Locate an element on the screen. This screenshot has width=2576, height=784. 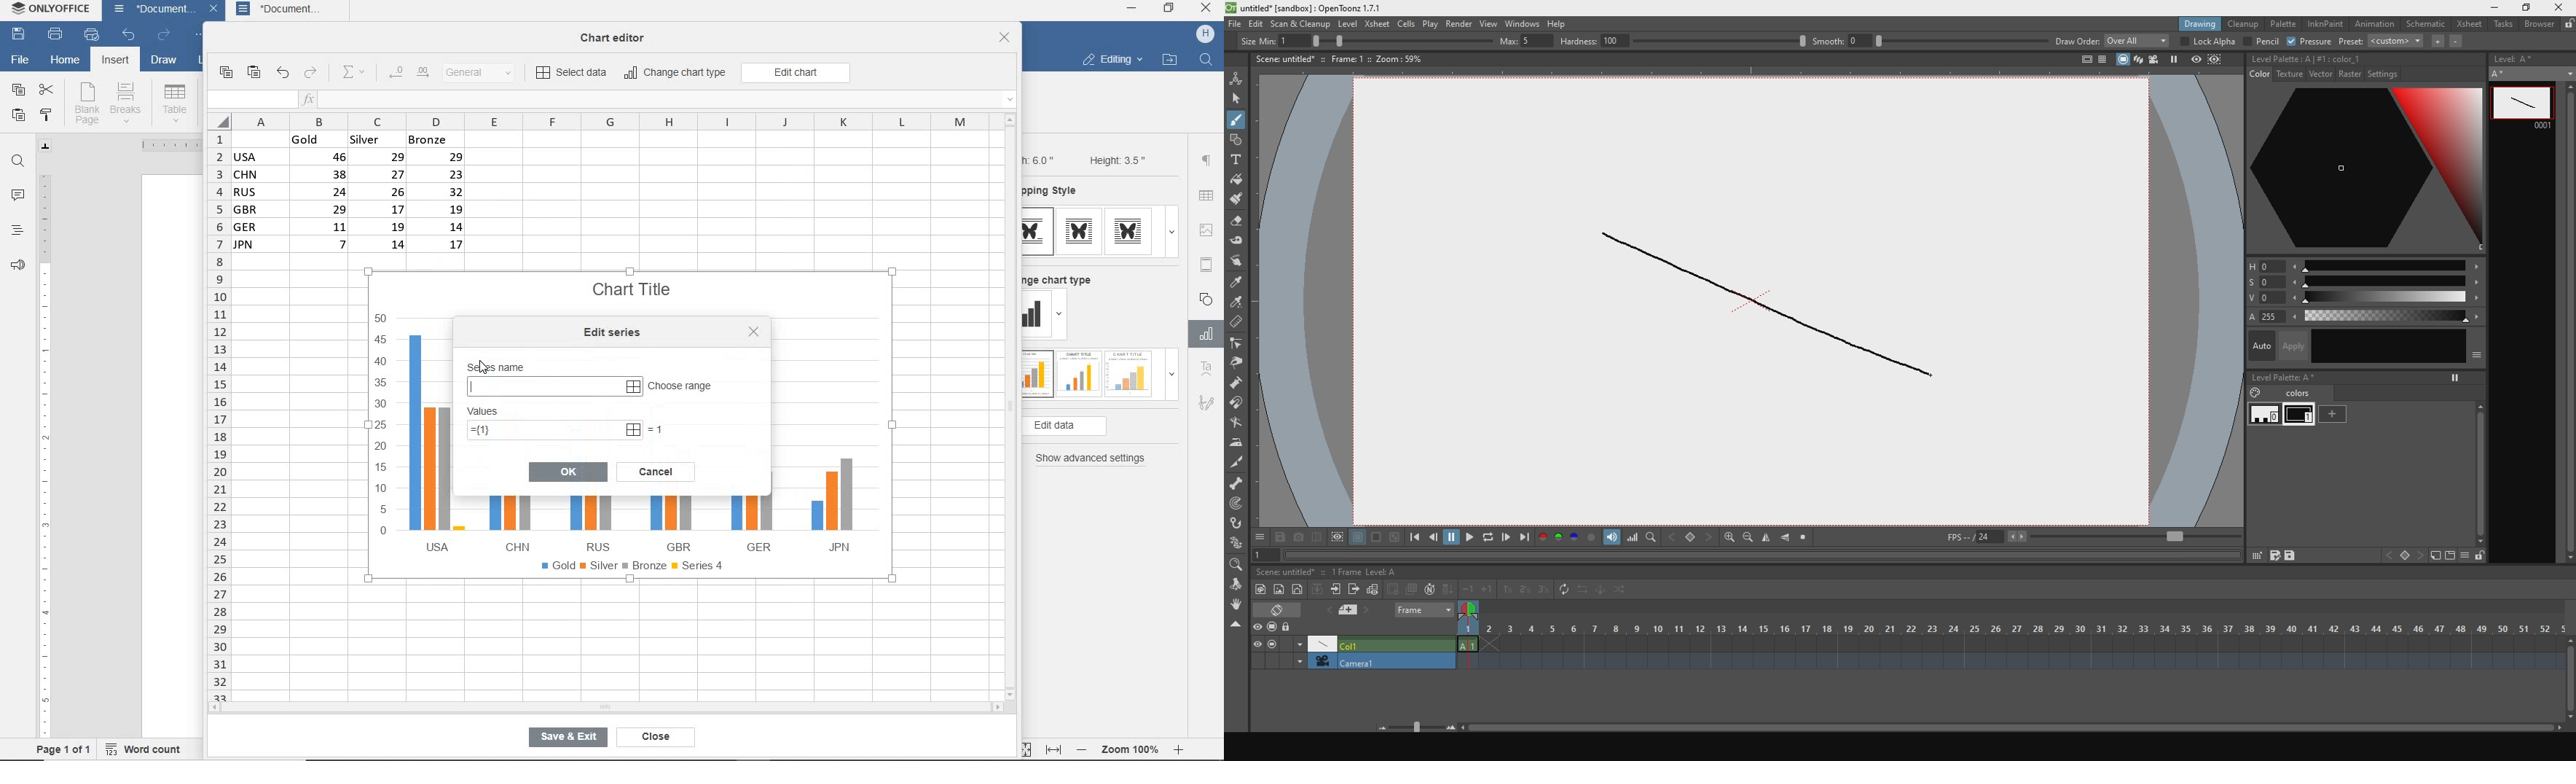
lock is located at coordinates (1293, 625).